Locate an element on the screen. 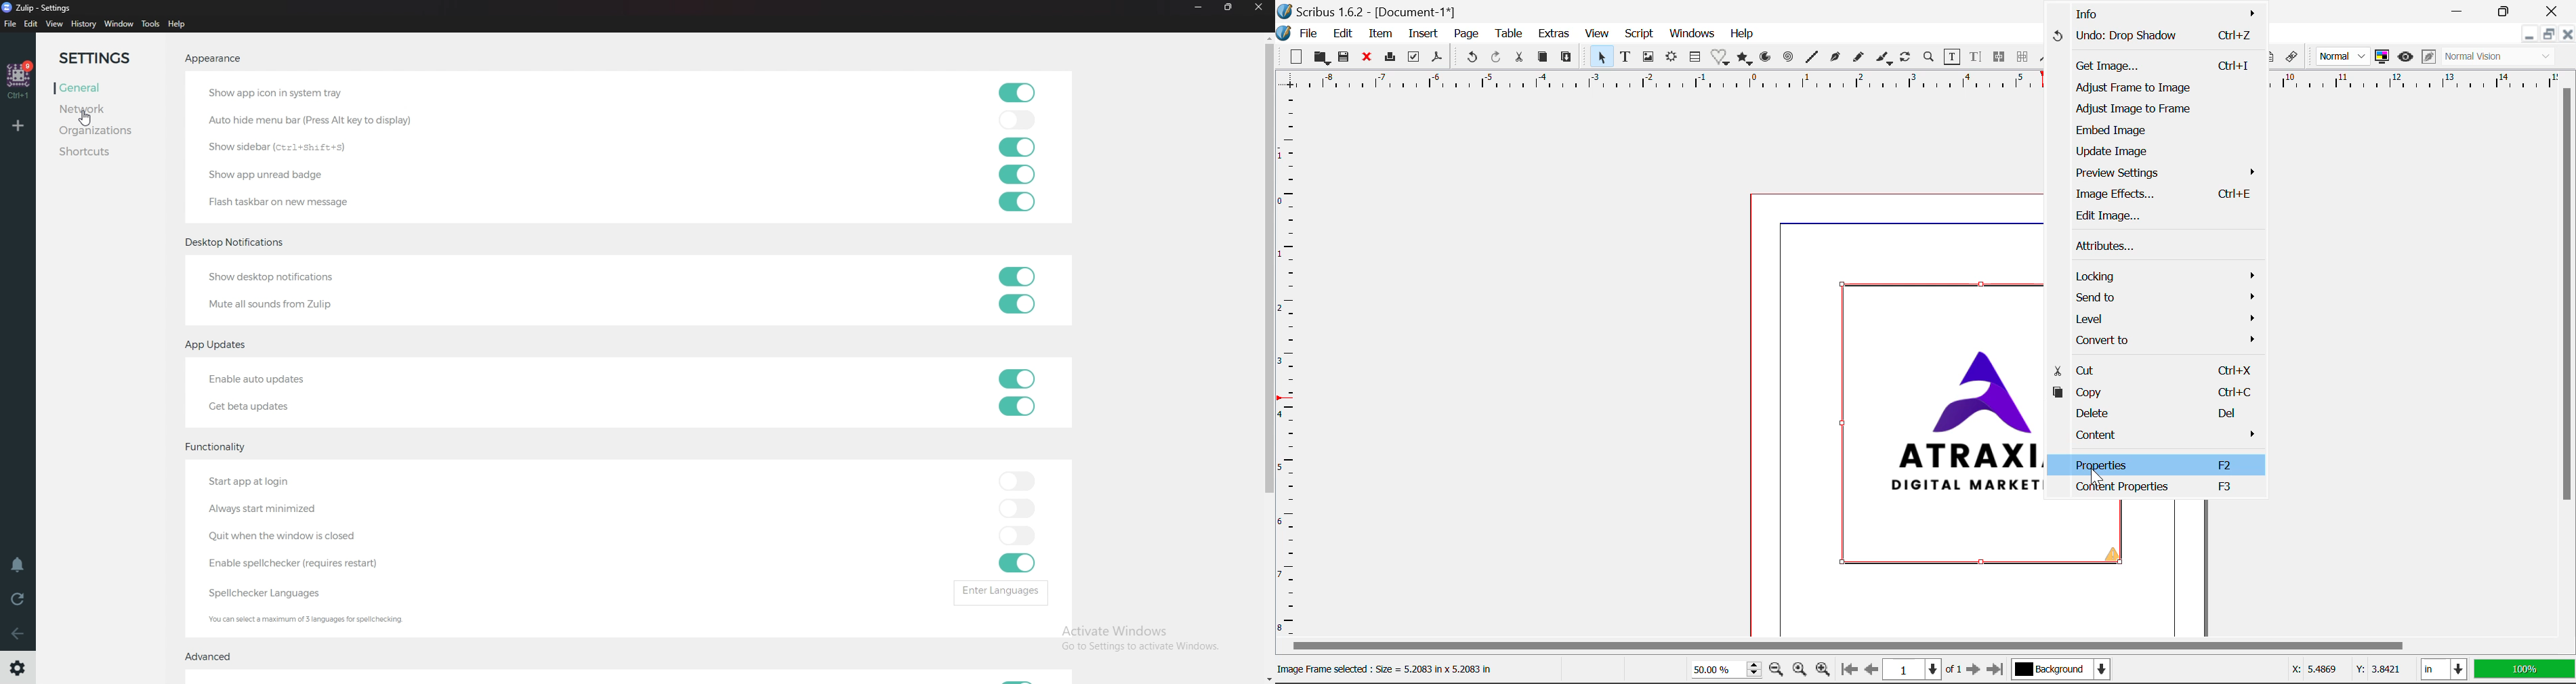 This screenshot has width=2576, height=700. Preview is located at coordinates (2405, 56).